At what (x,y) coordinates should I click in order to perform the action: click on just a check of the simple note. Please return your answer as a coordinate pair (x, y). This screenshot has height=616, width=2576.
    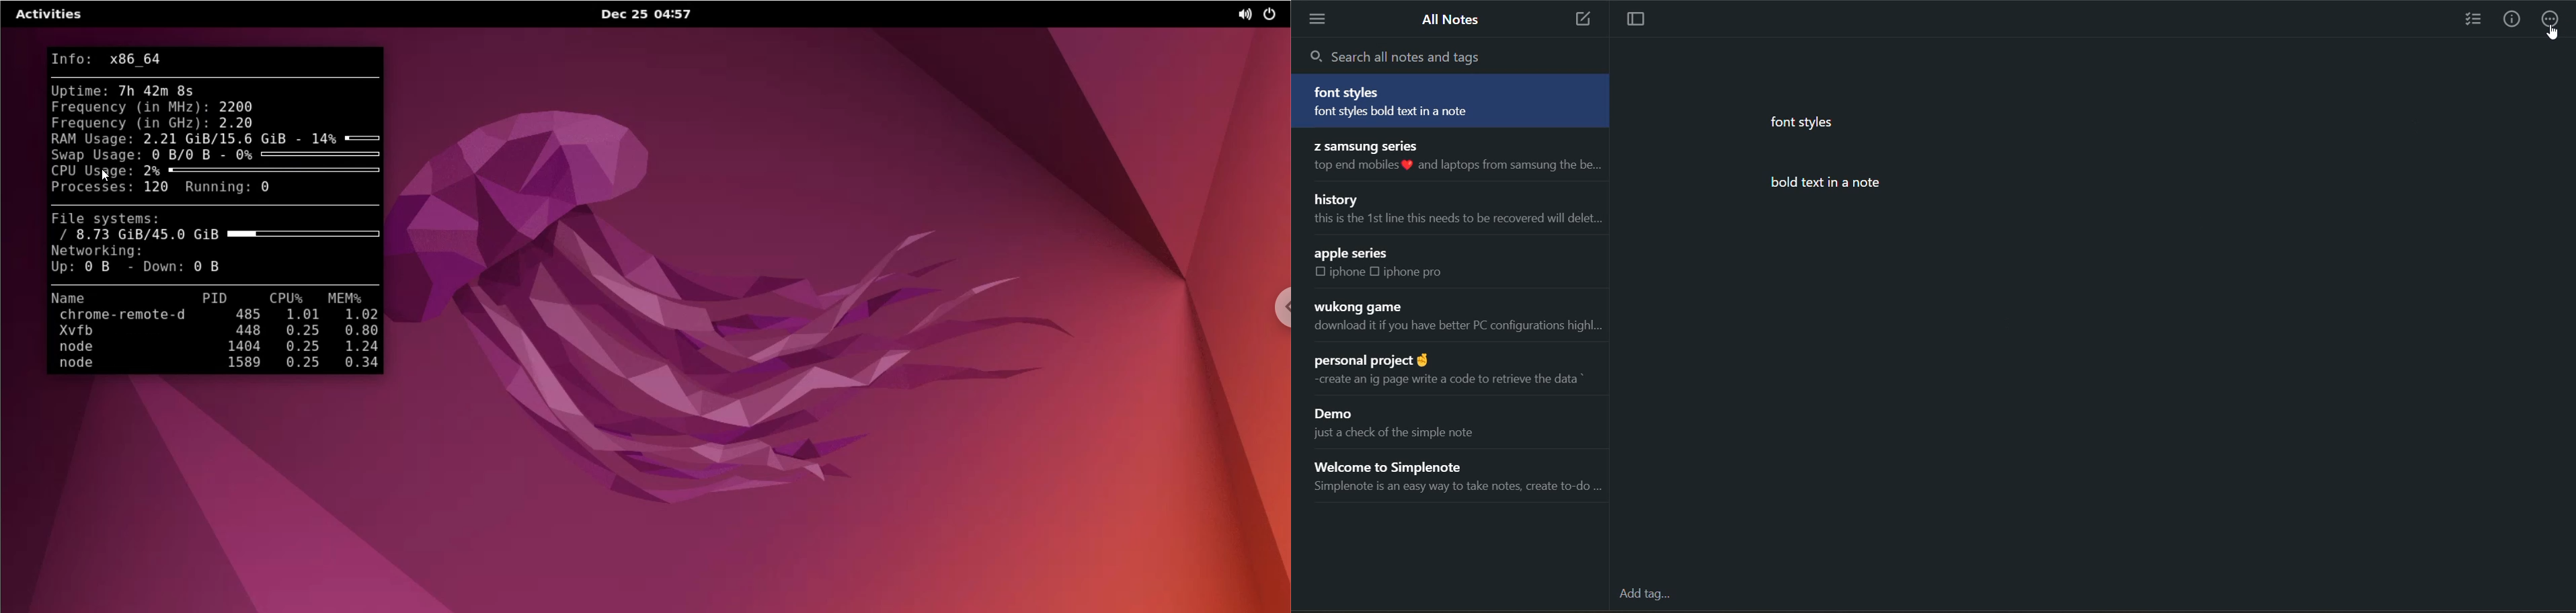
    Looking at the image, I should click on (1407, 436).